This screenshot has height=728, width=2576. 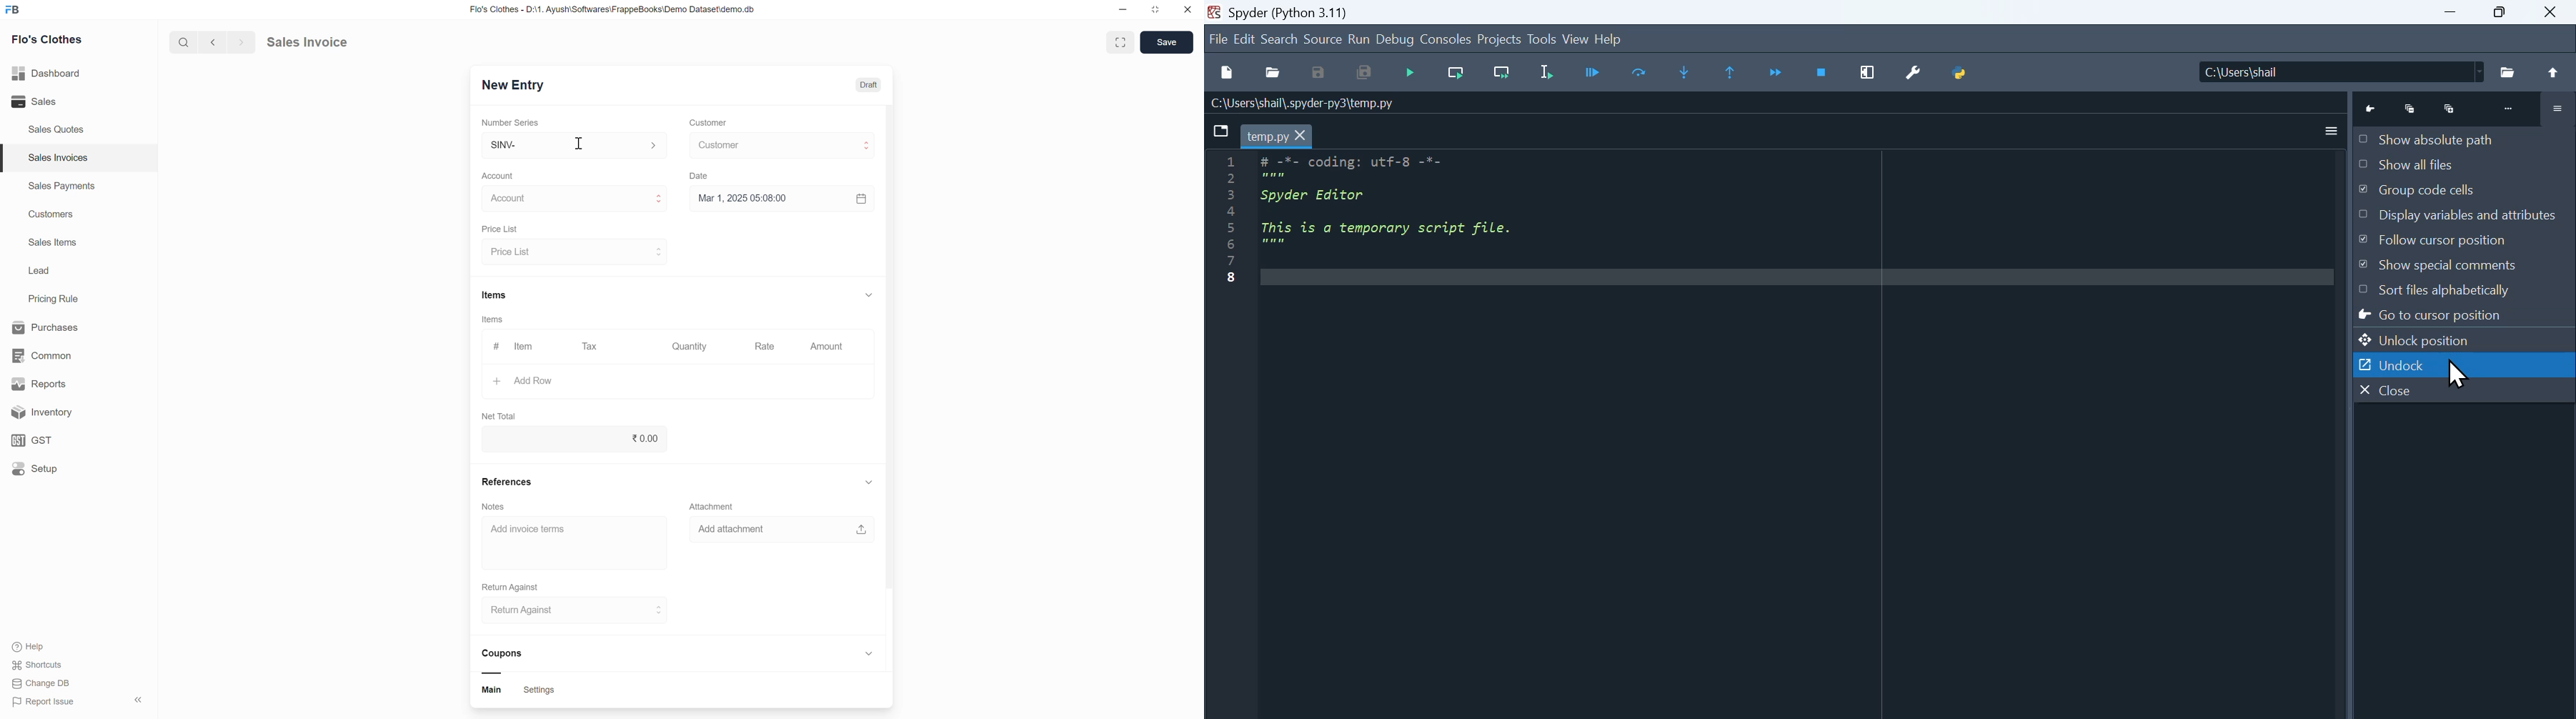 I want to click on Inventory , so click(x=72, y=412).